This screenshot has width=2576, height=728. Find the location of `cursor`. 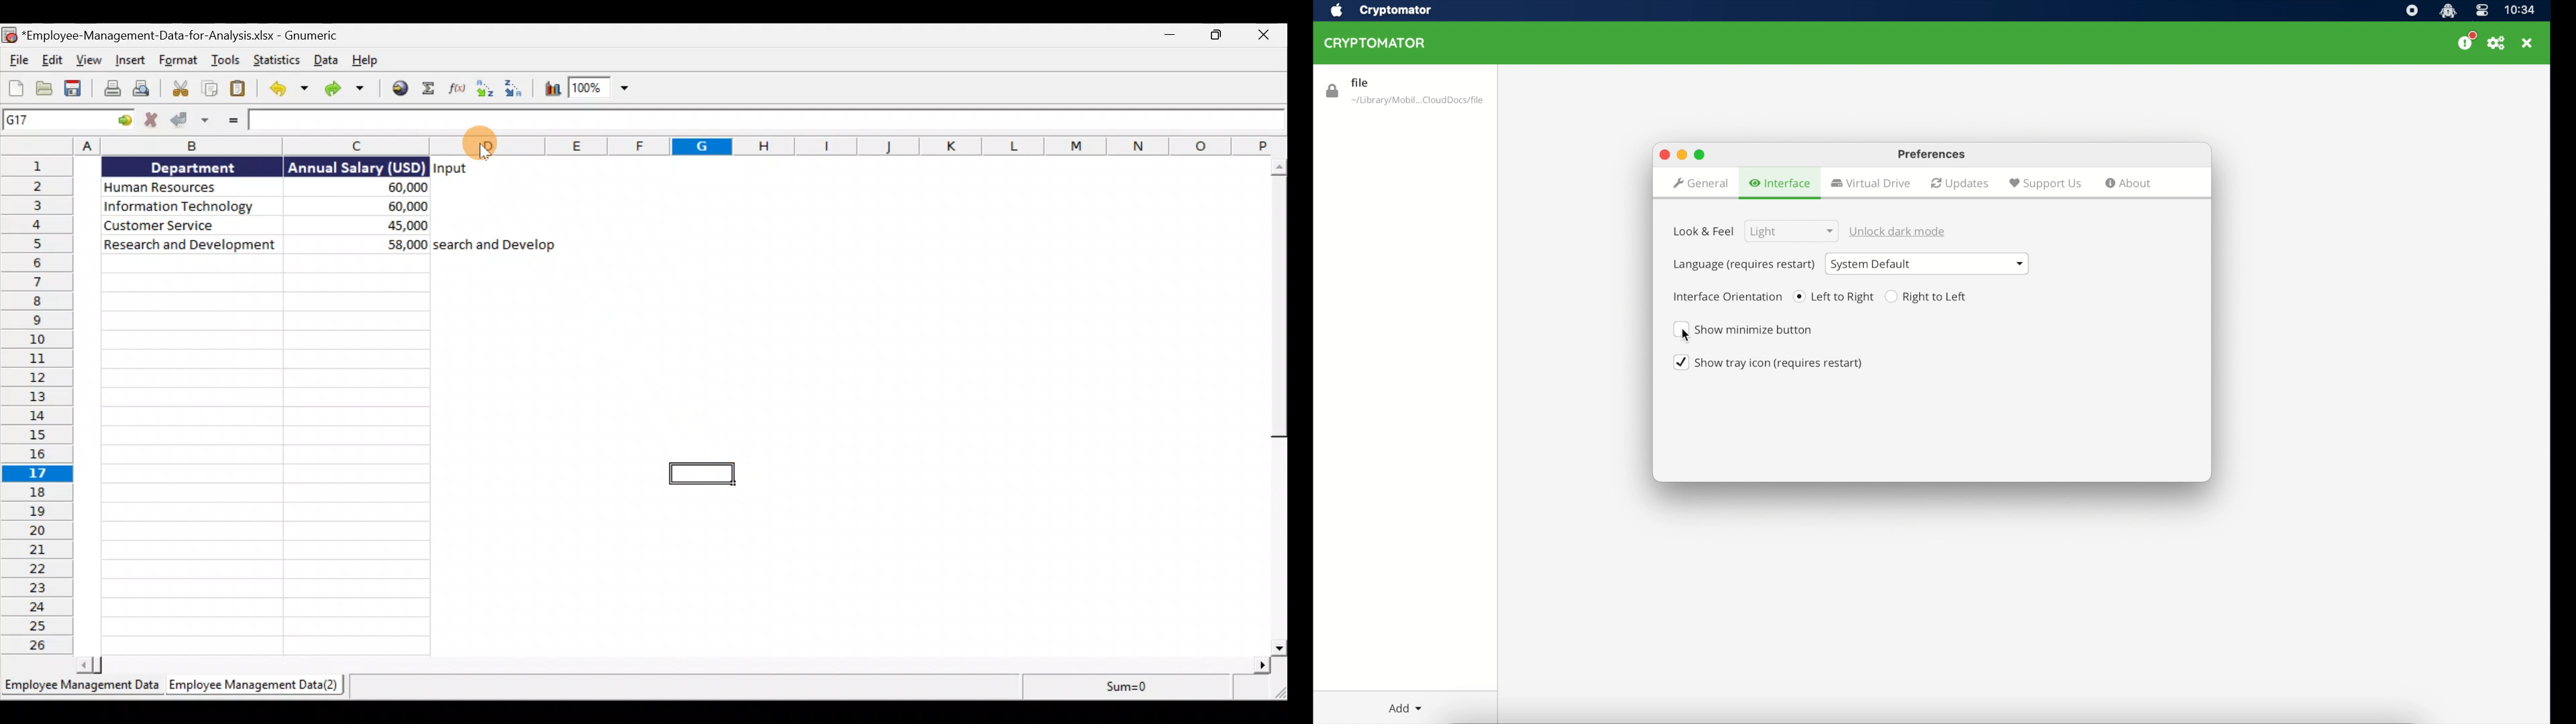

cursor is located at coordinates (484, 152).